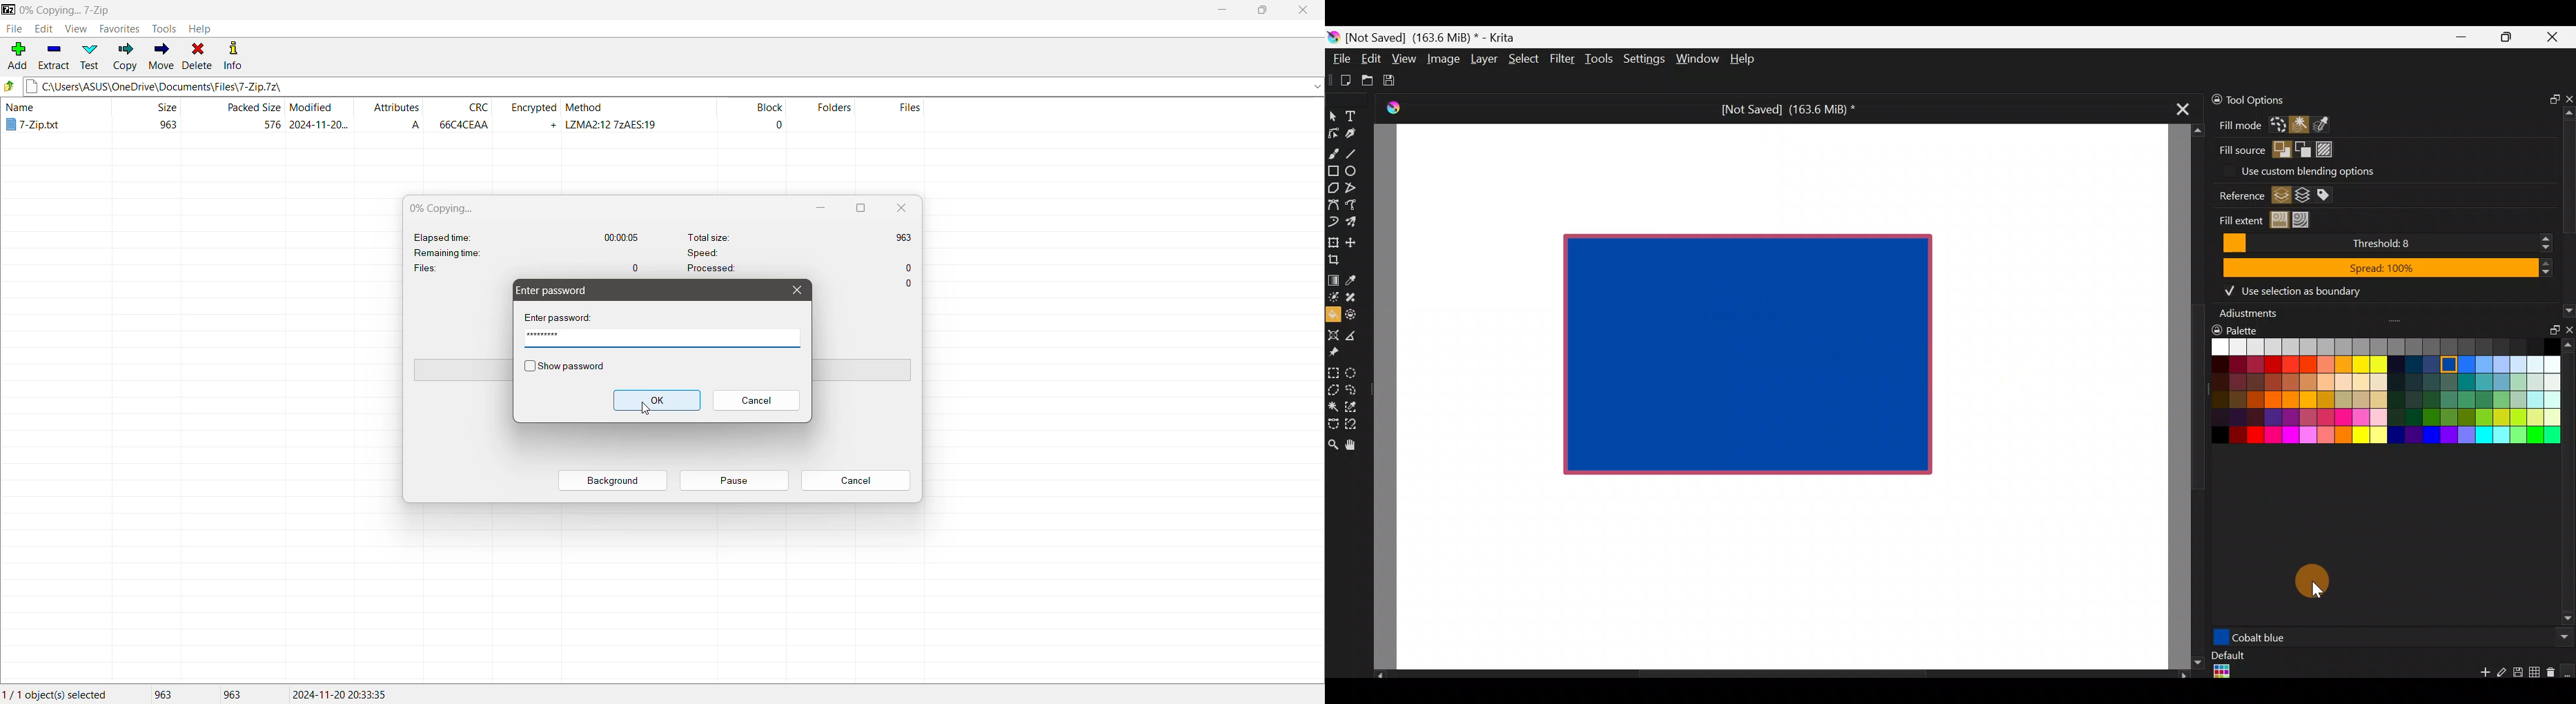 This screenshot has width=2576, height=728. What do you see at coordinates (198, 55) in the screenshot?
I see `Delete` at bounding box center [198, 55].